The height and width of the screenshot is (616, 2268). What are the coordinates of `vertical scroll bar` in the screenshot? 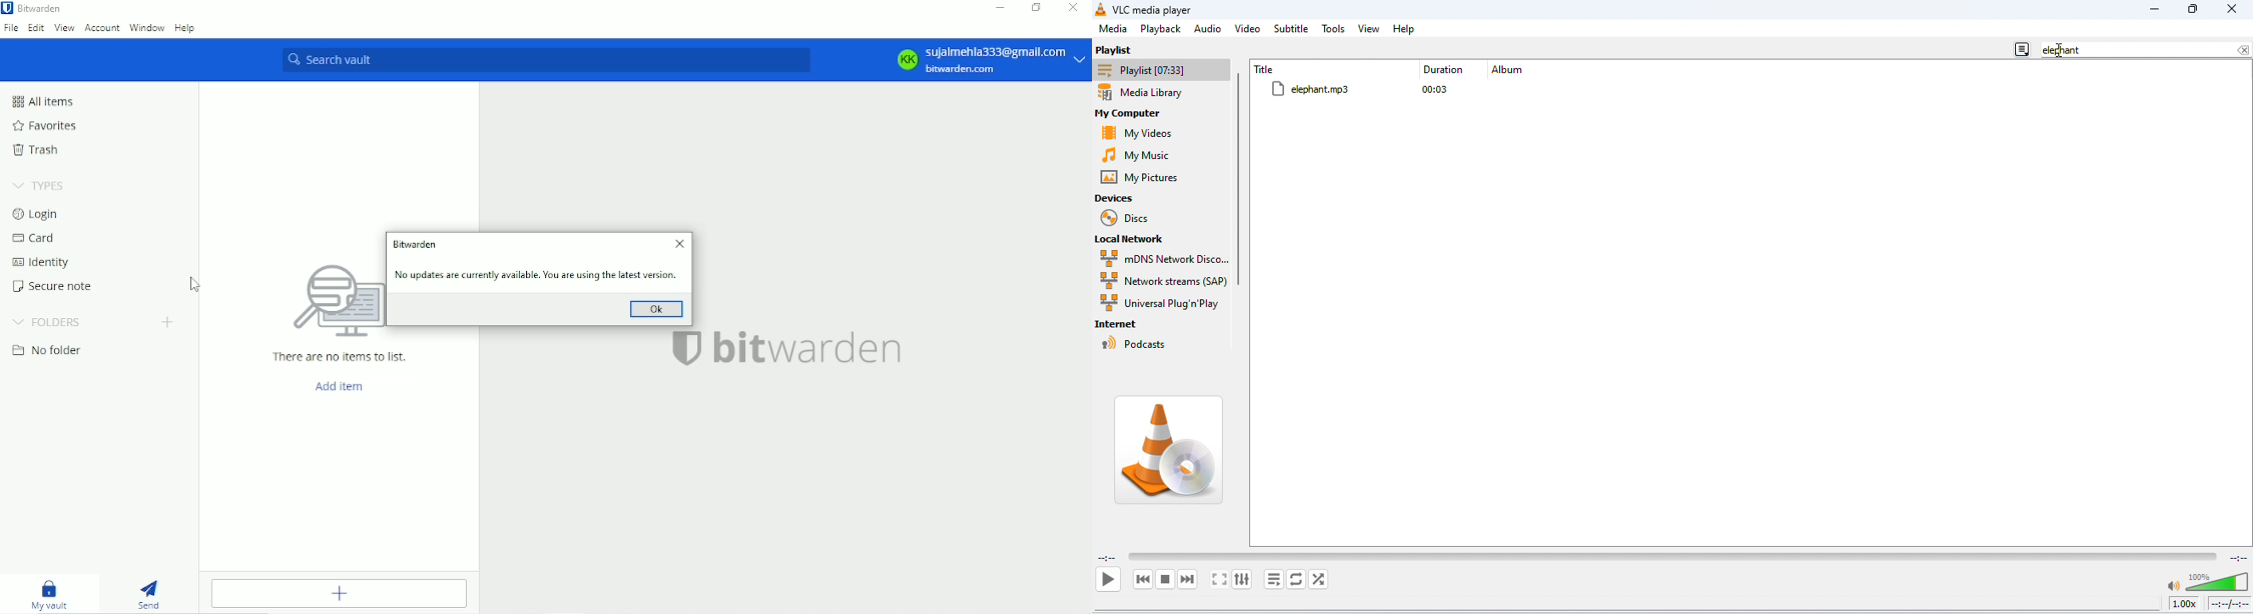 It's located at (1242, 184).